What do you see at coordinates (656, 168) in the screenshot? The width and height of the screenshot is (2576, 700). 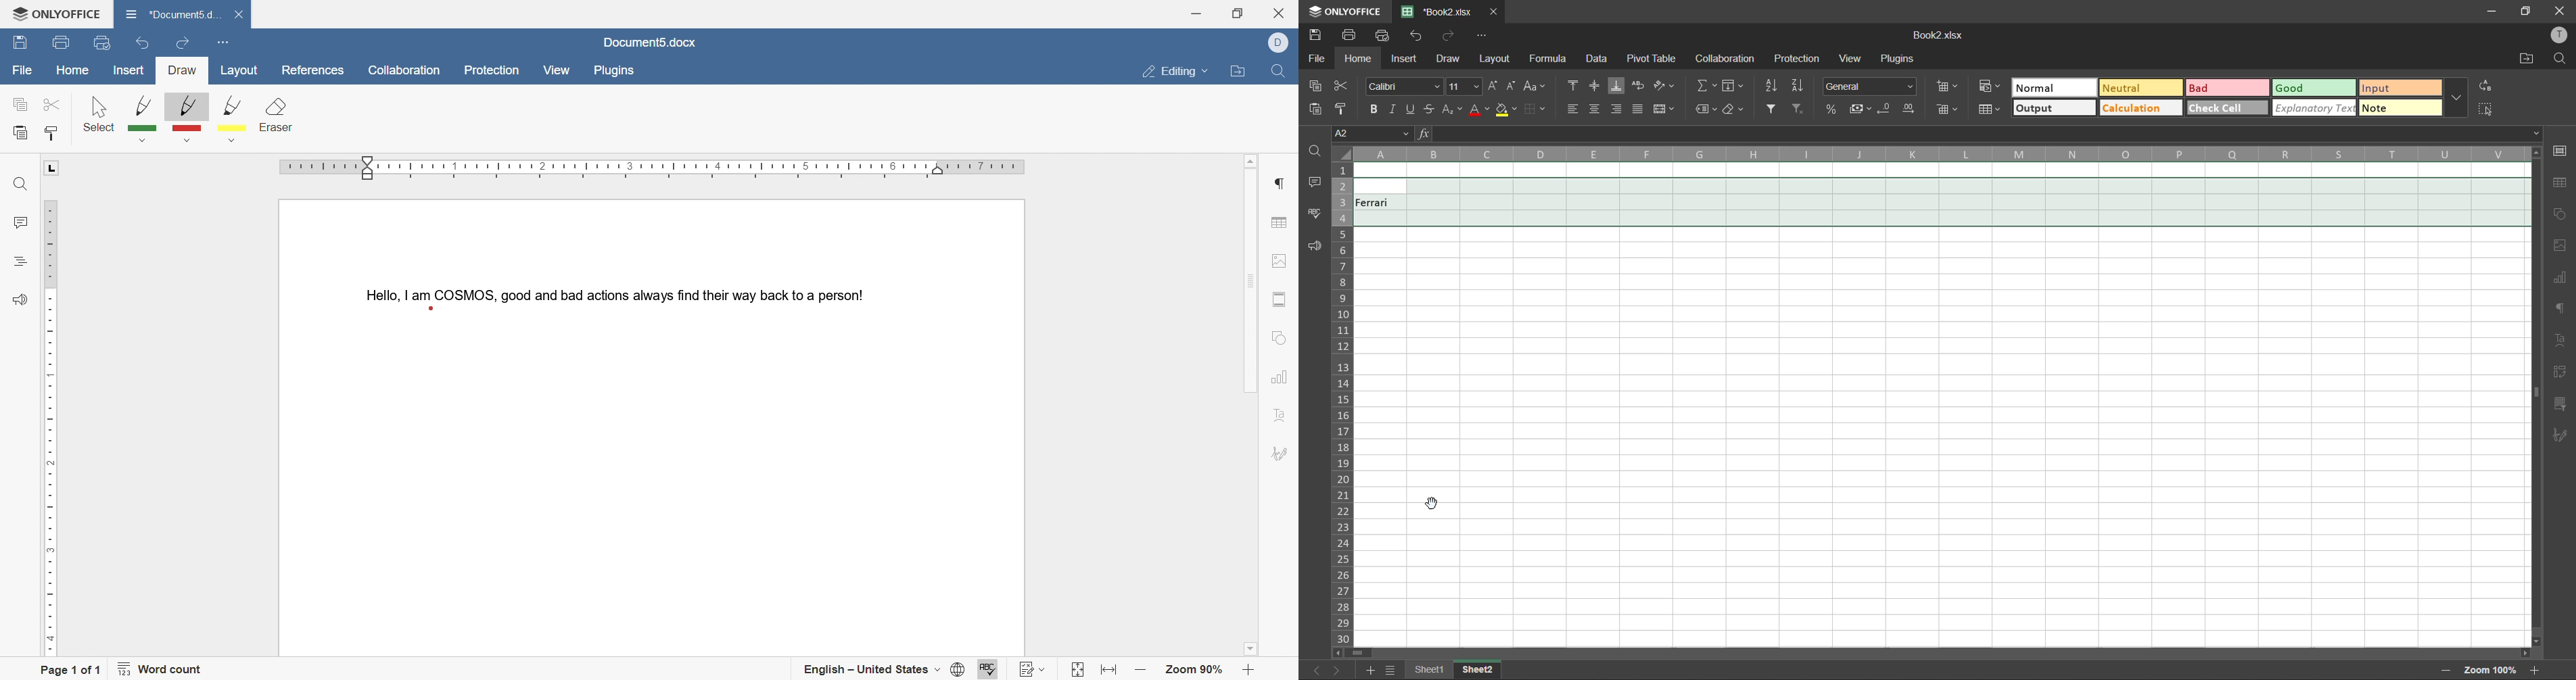 I see `ruler` at bounding box center [656, 168].